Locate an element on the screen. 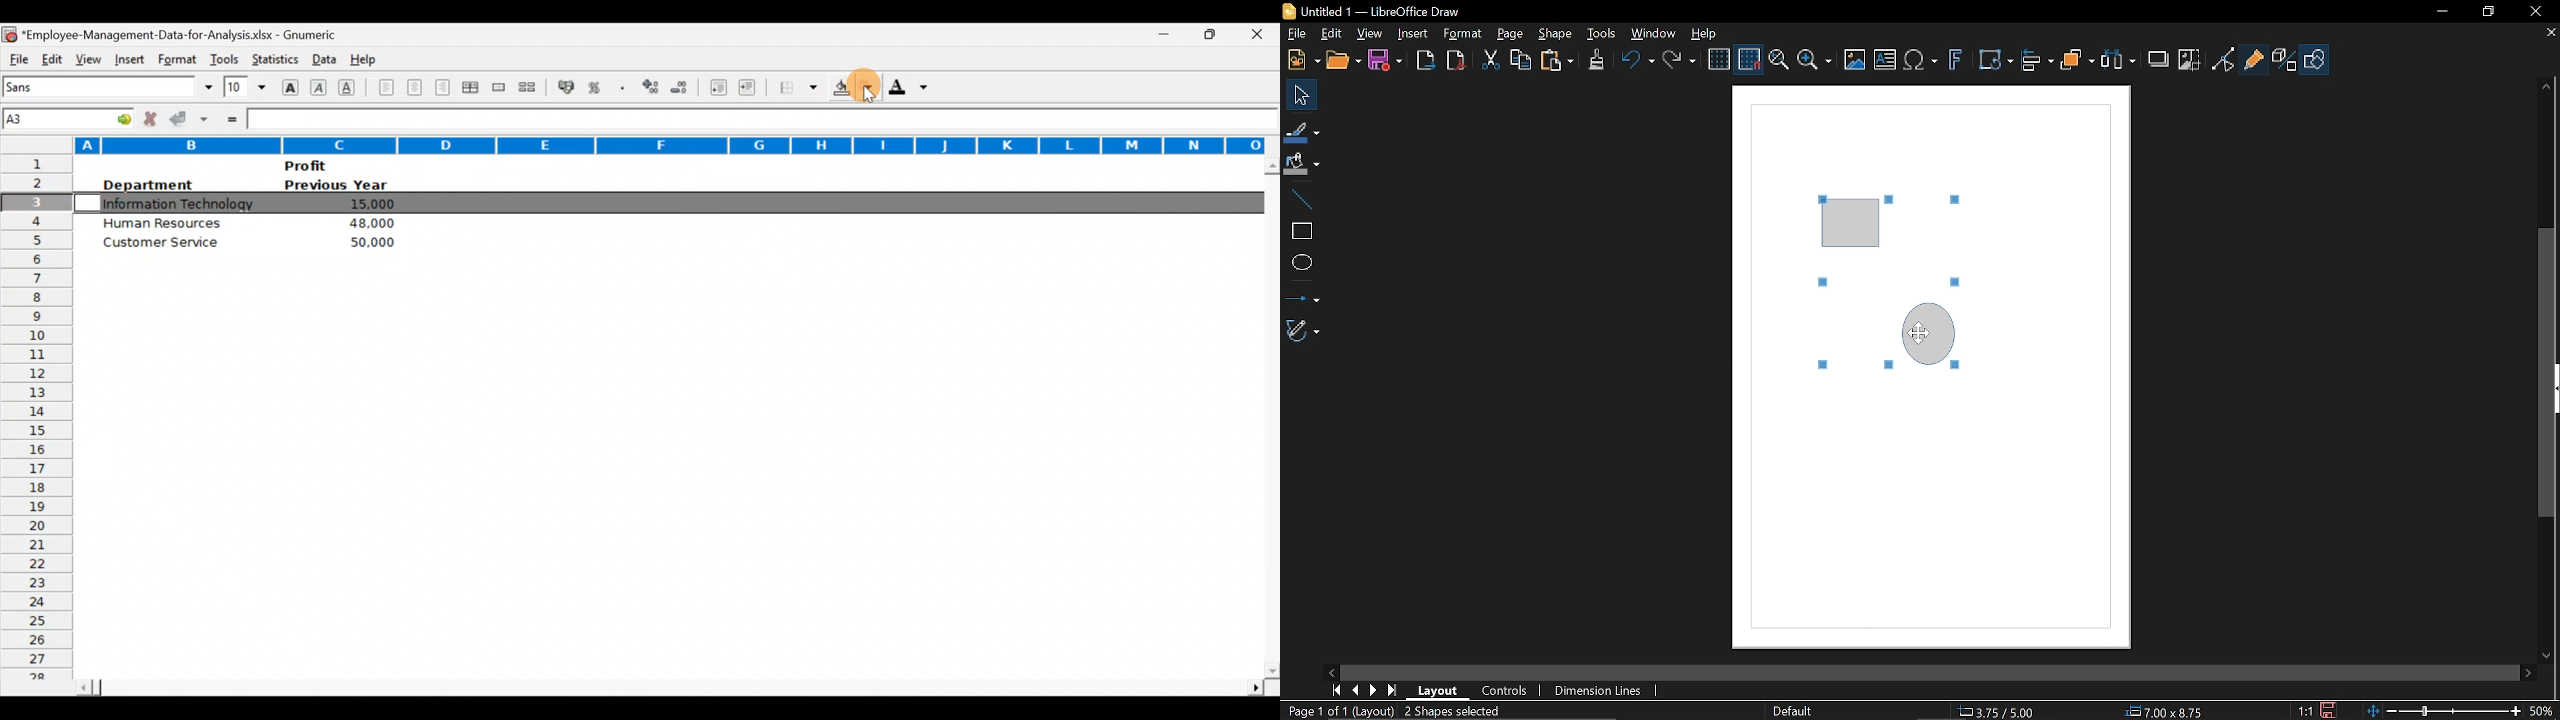 This screenshot has width=2576, height=728. Cut is located at coordinates (1487, 60).